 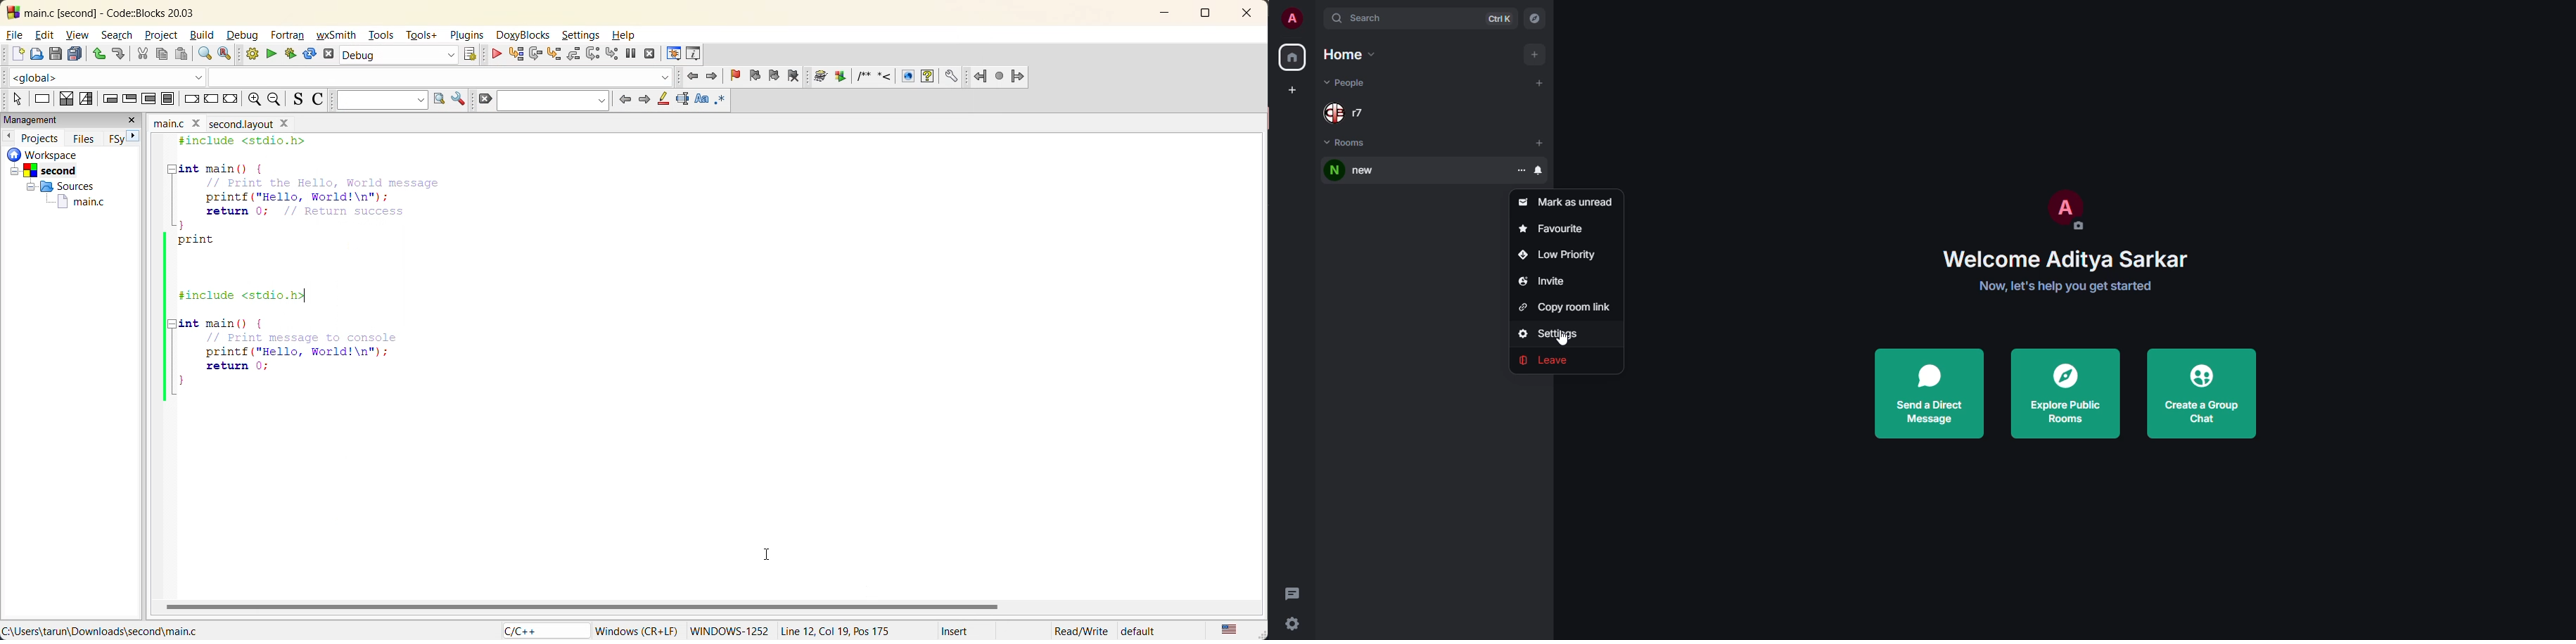 What do you see at coordinates (473, 53) in the screenshot?
I see `show select target dialog` at bounding box center [473, 53].